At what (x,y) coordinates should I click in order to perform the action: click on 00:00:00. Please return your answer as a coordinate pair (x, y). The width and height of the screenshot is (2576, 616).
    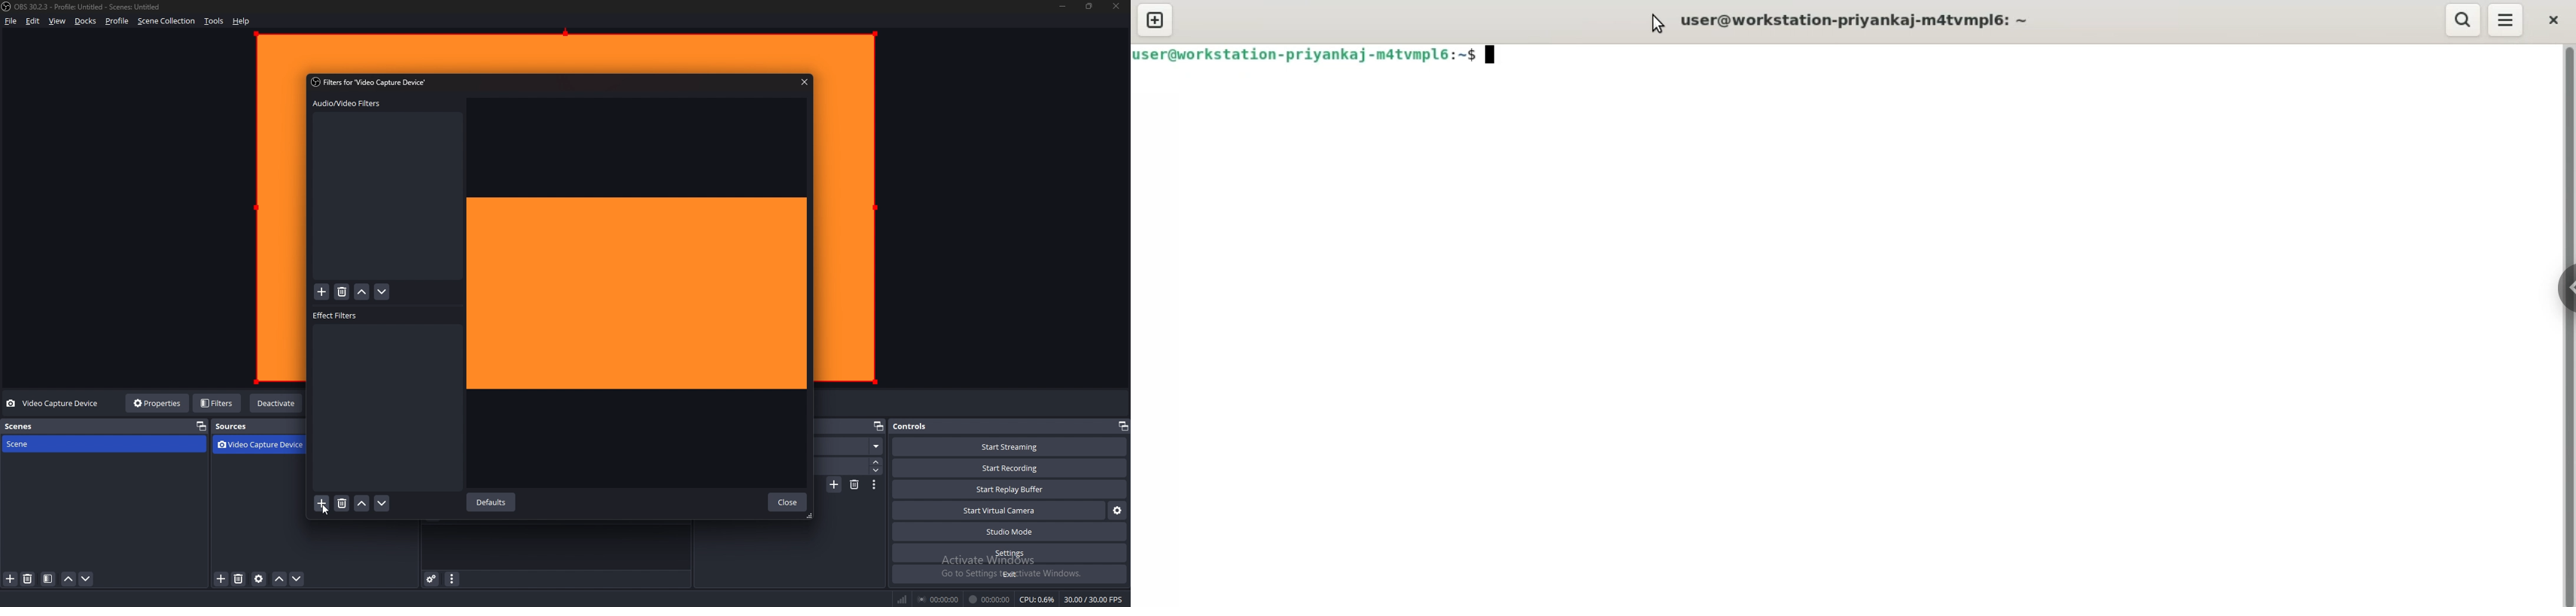
    Looking at the image, I should click on (938, 599).